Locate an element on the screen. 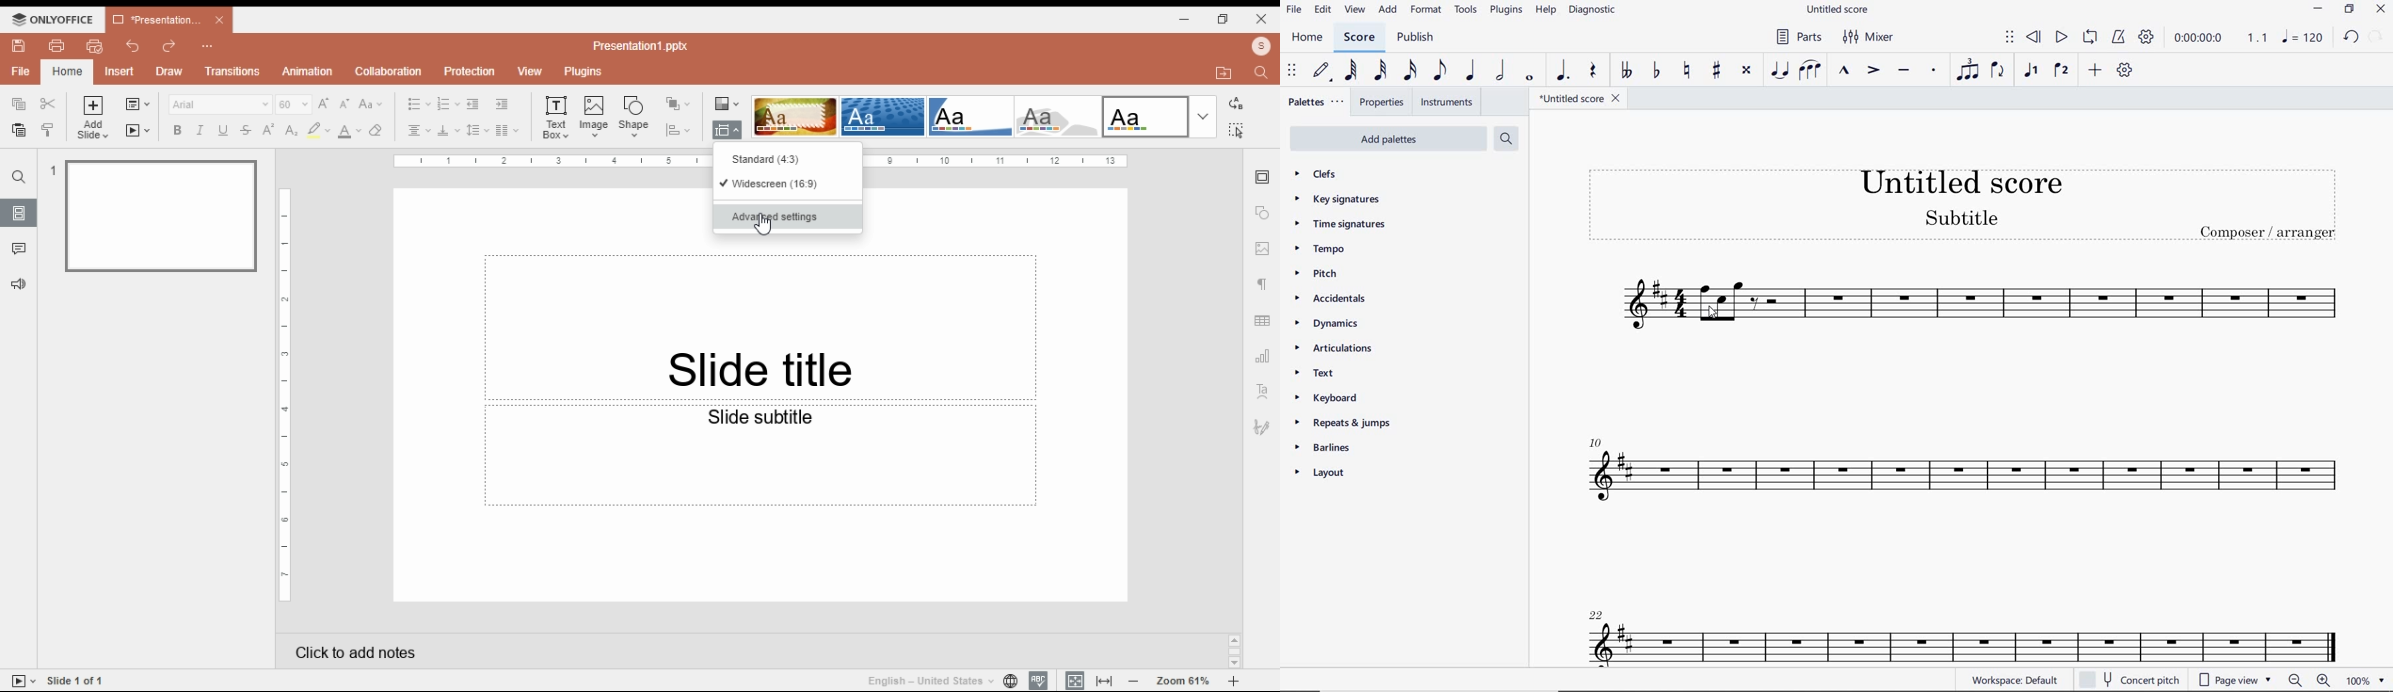  CUSTOMIZE TOOLBAR is located at coordinates (2126, 71).